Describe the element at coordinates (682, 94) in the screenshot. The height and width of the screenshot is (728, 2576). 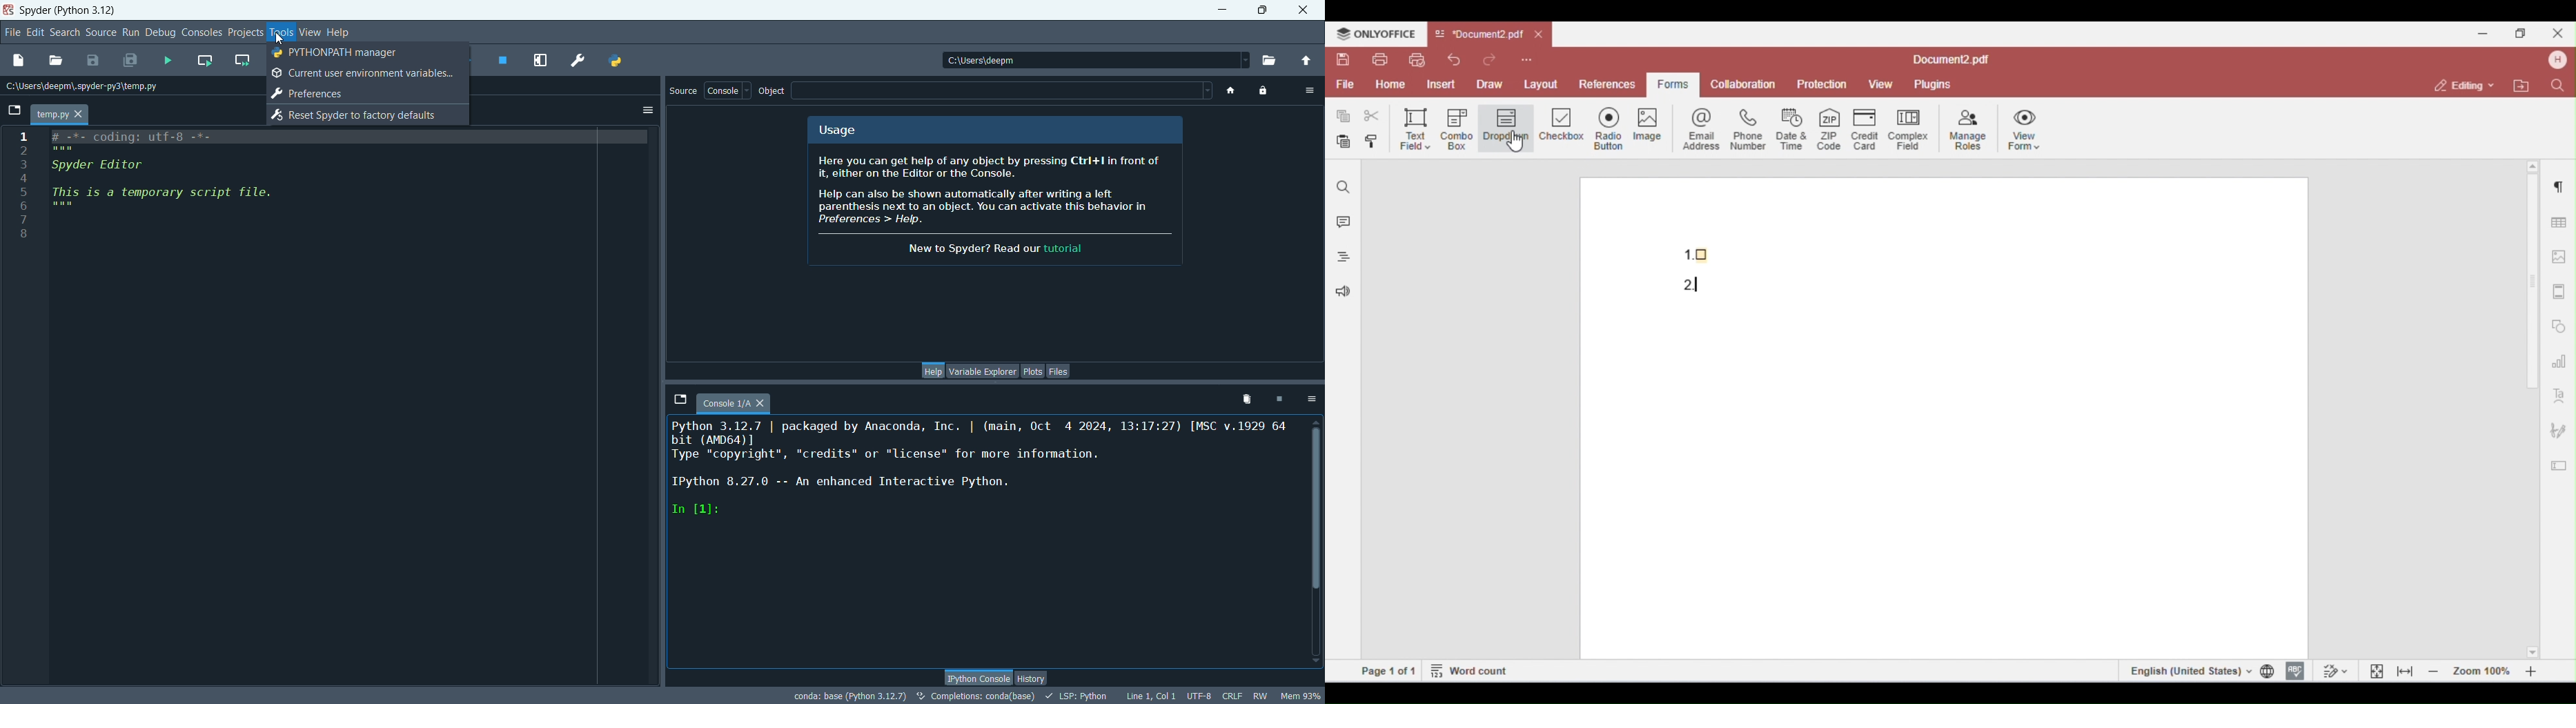
I see `source` at that location.